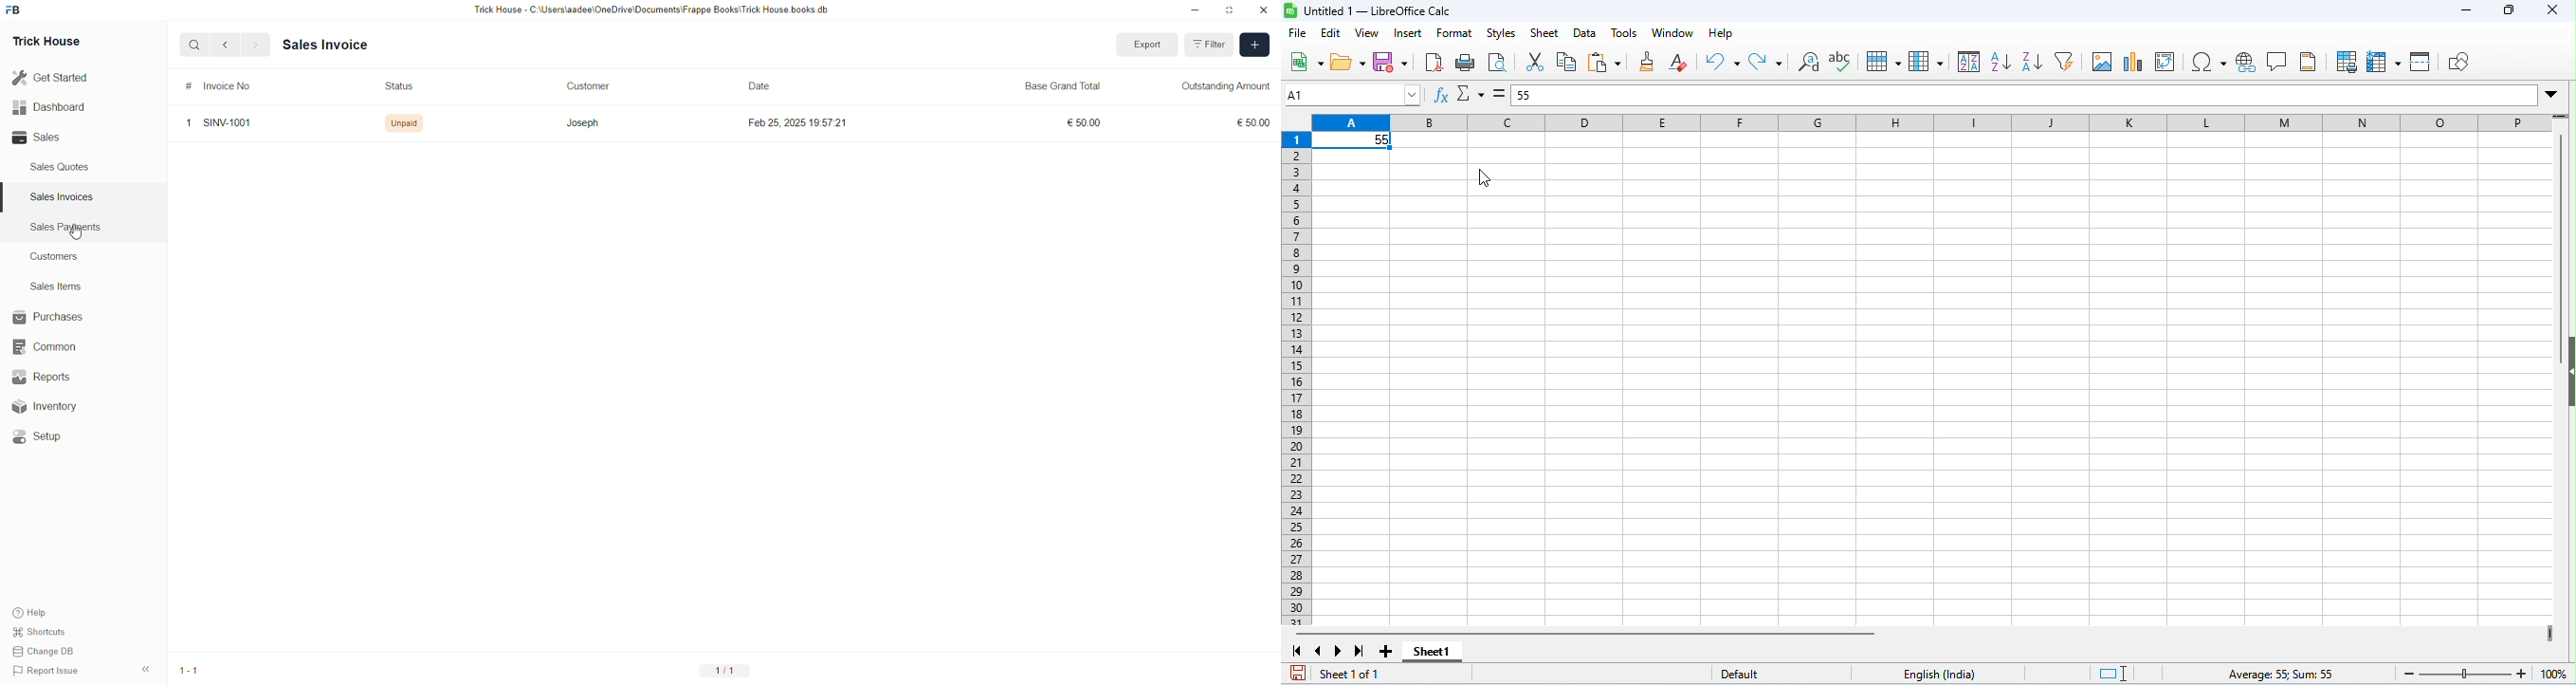  Describe the element at coordinates (256, 45) in the screenshot. I see `Forward` at that location.